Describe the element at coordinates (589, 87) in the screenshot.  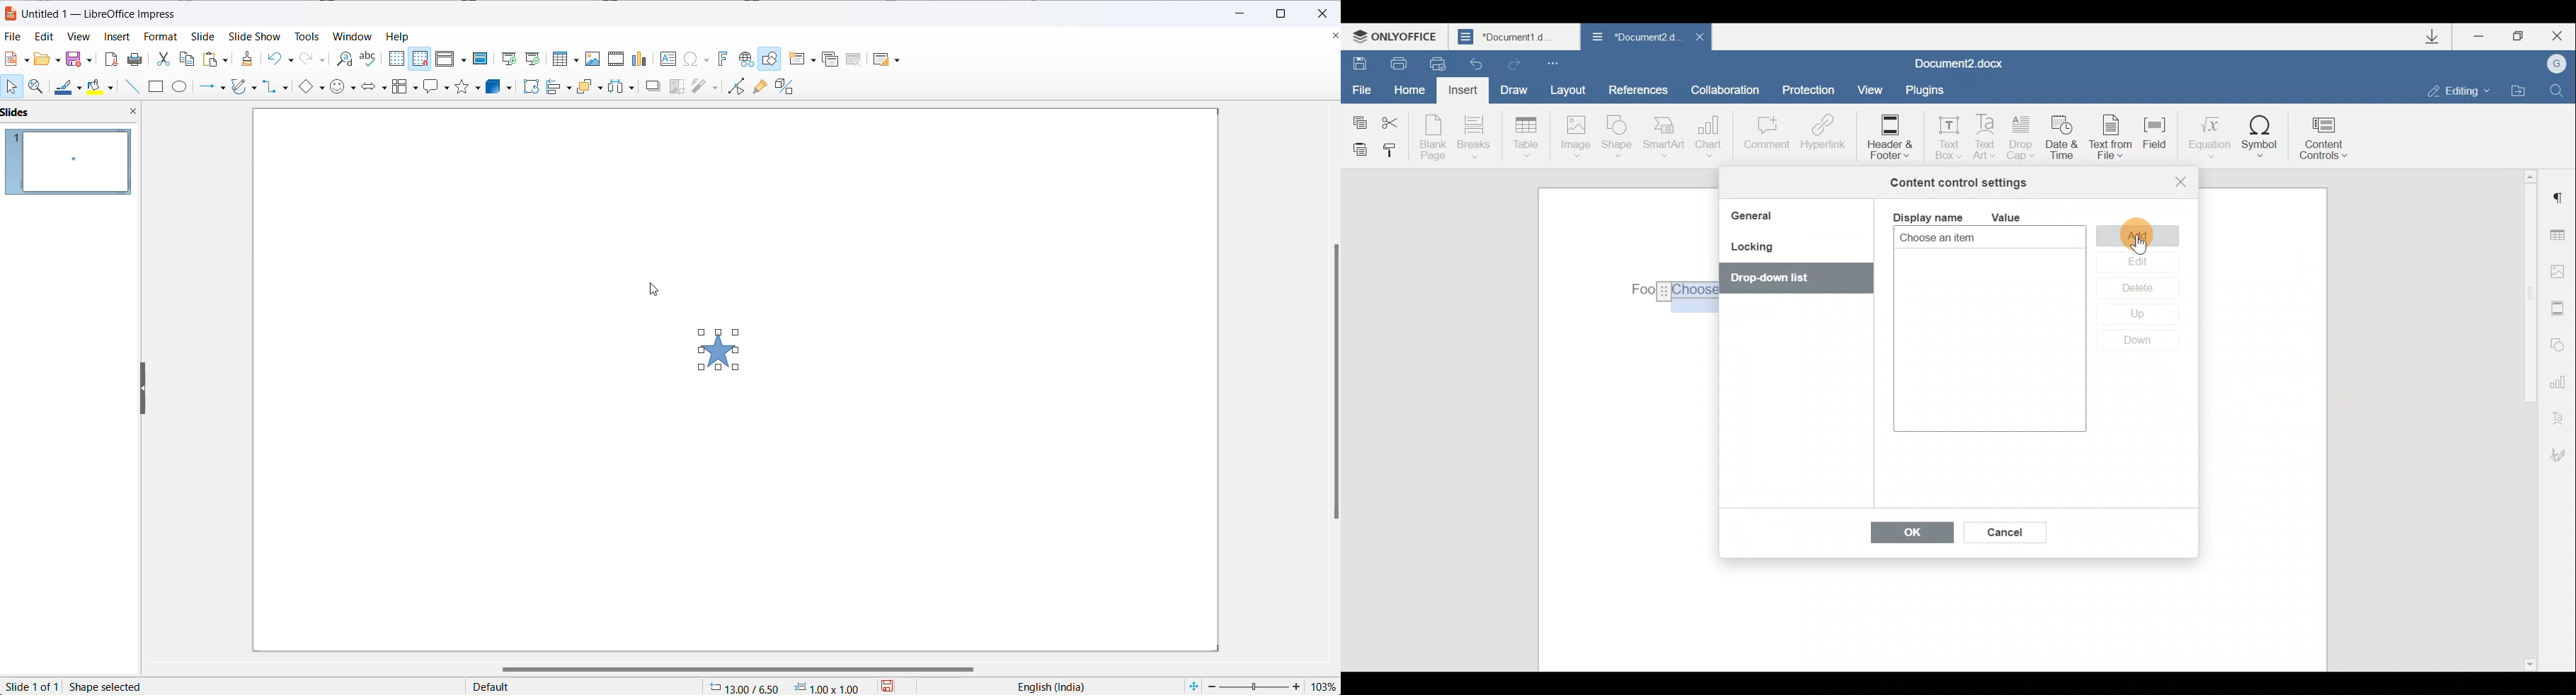
I see `arrange` at that location.